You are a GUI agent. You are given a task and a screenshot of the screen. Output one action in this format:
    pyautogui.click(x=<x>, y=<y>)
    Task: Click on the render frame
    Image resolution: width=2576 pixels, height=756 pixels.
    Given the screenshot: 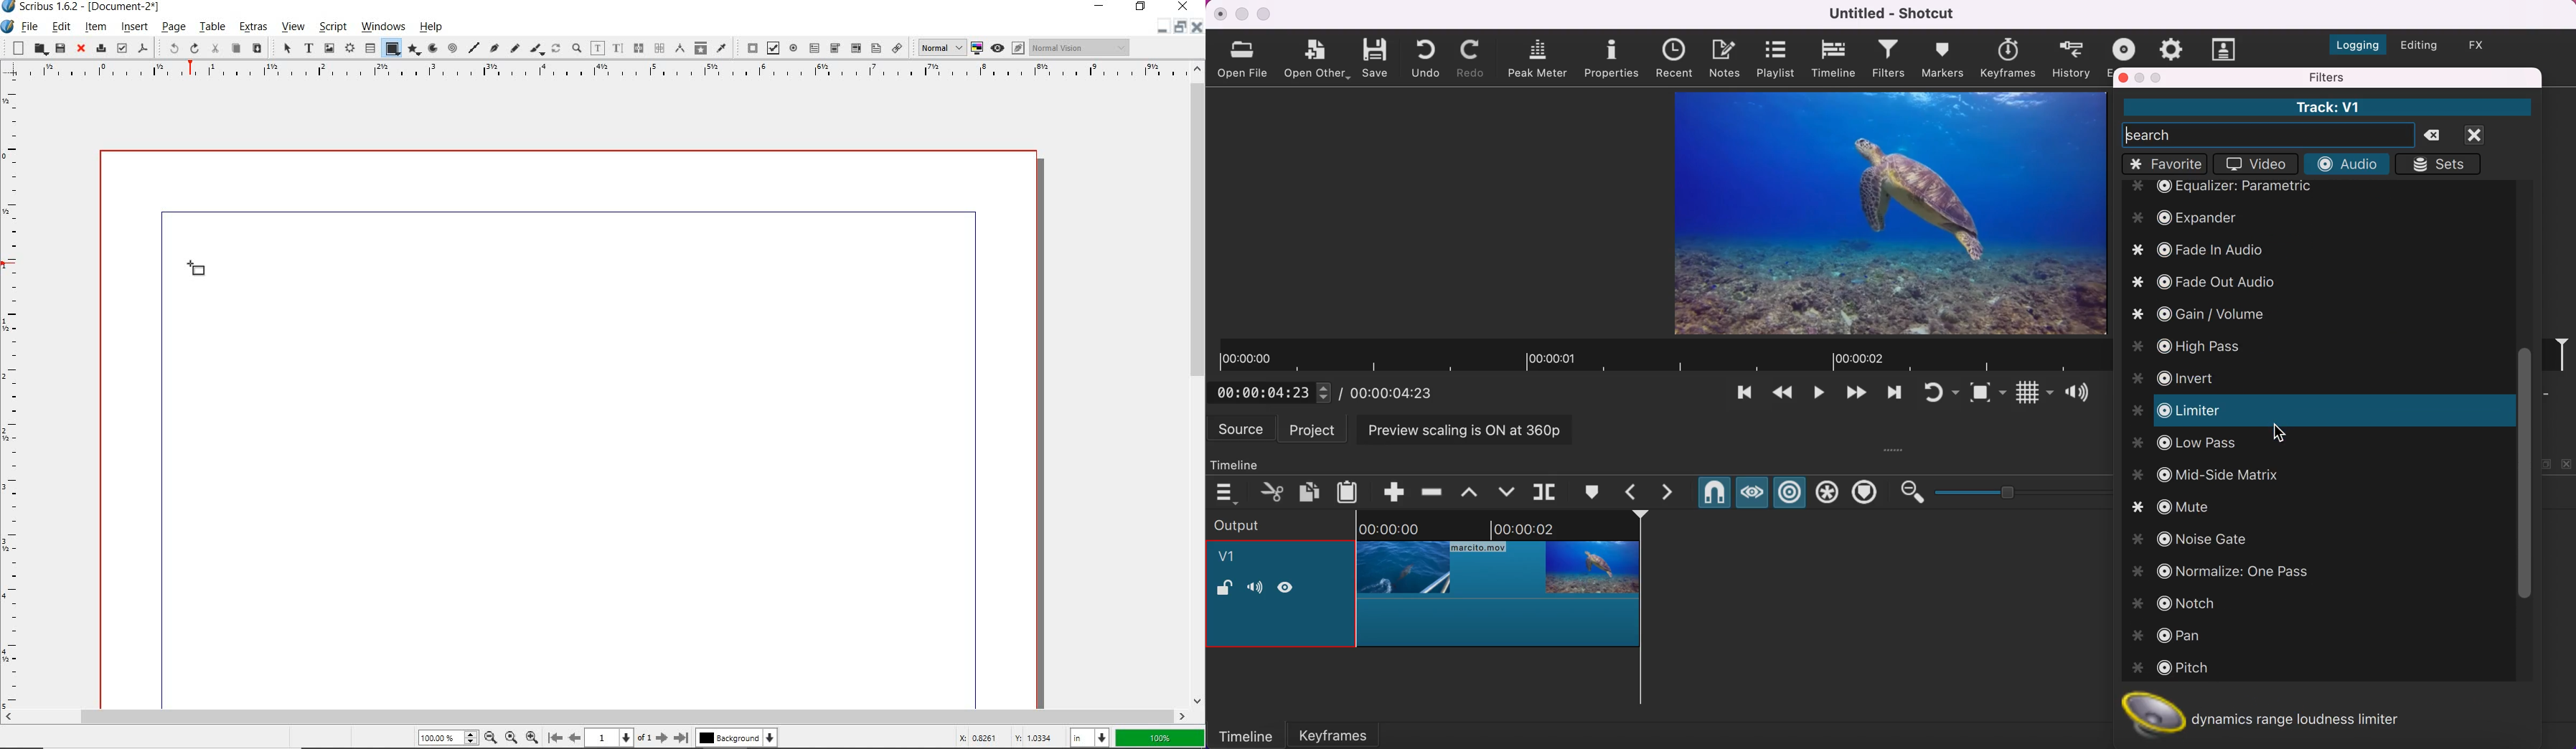 What is the action you would take?
    pyautogui.click(x=349, y=49)
    